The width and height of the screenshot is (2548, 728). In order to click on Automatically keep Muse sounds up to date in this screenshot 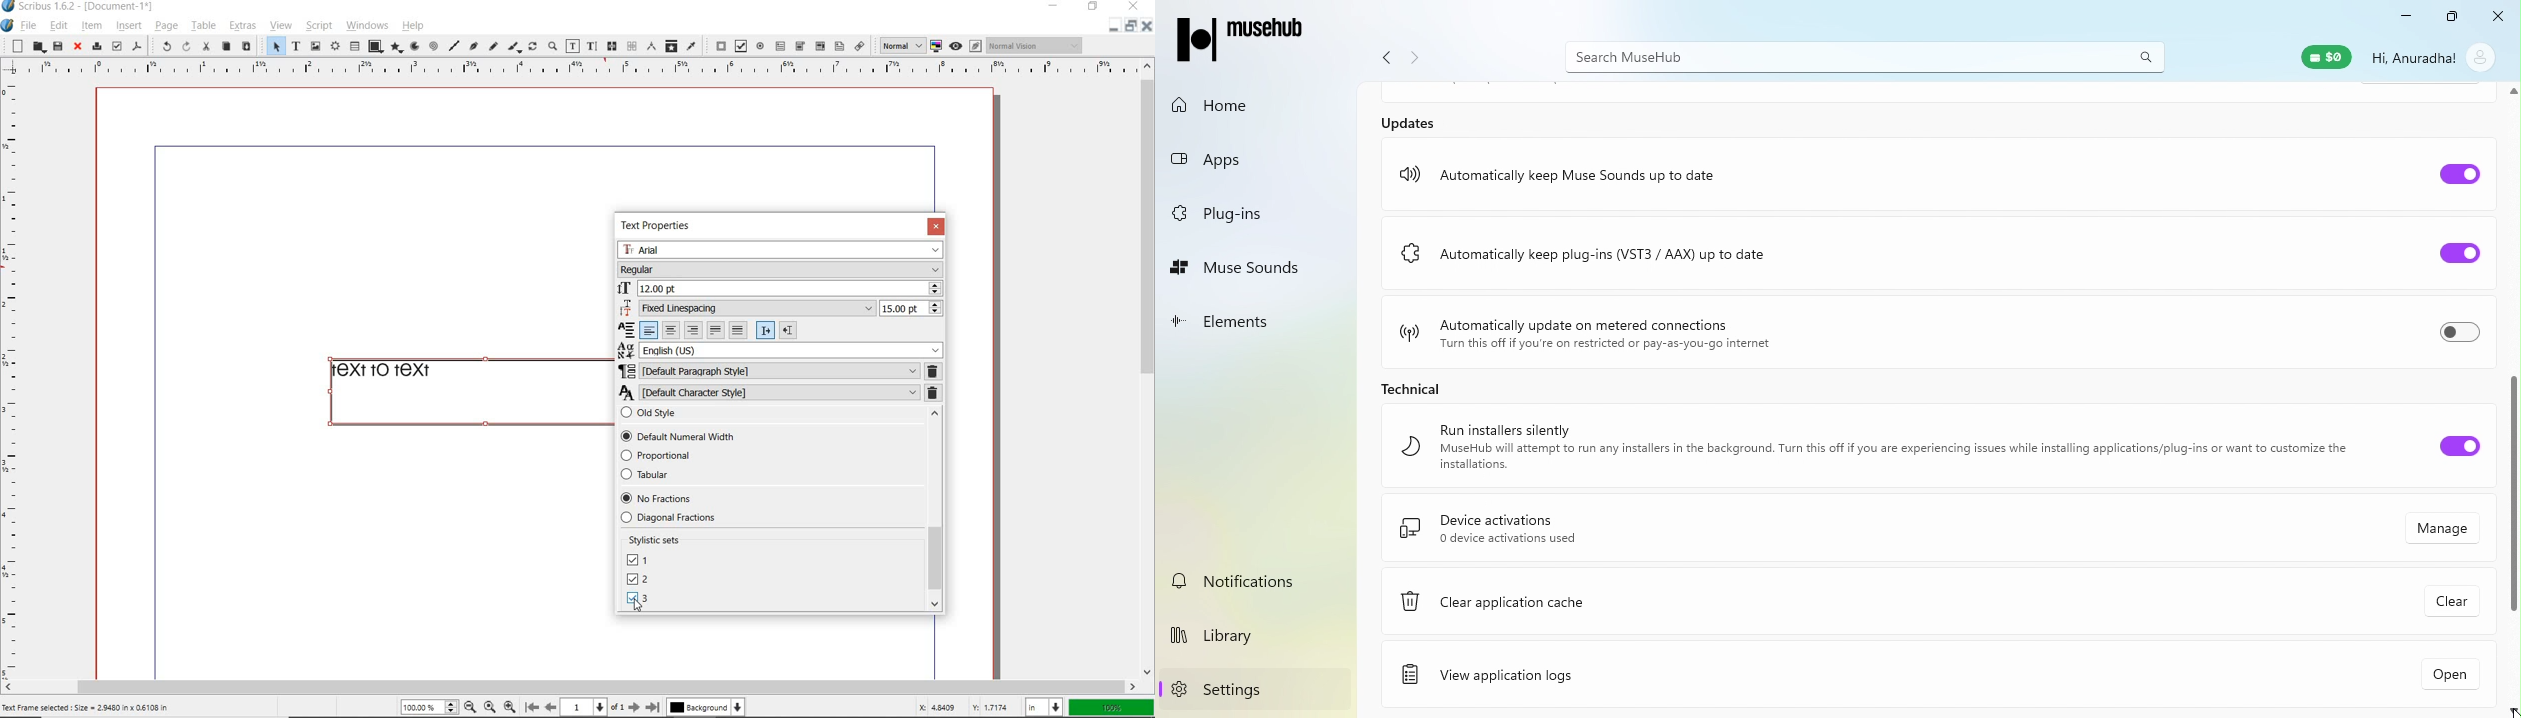, I will do `click(1561, 176)`.